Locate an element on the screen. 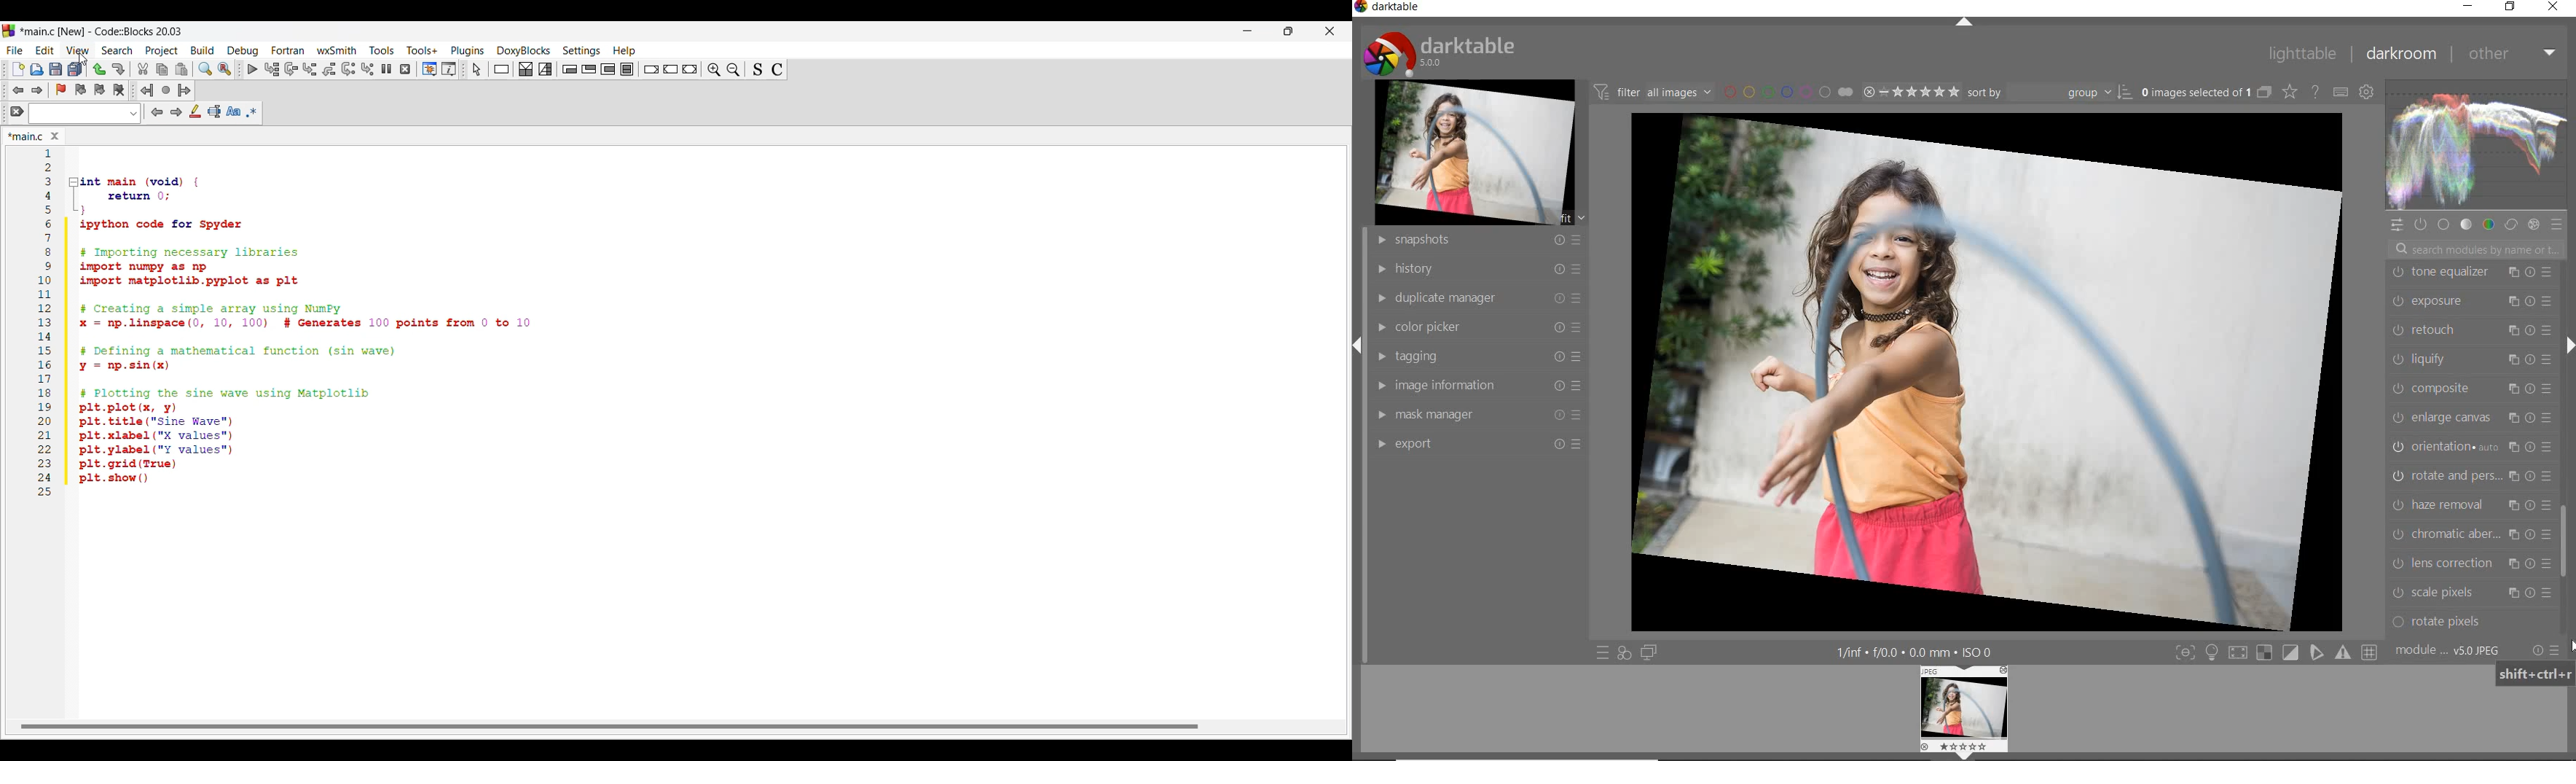  system name is located at coordinates (1389, 9).